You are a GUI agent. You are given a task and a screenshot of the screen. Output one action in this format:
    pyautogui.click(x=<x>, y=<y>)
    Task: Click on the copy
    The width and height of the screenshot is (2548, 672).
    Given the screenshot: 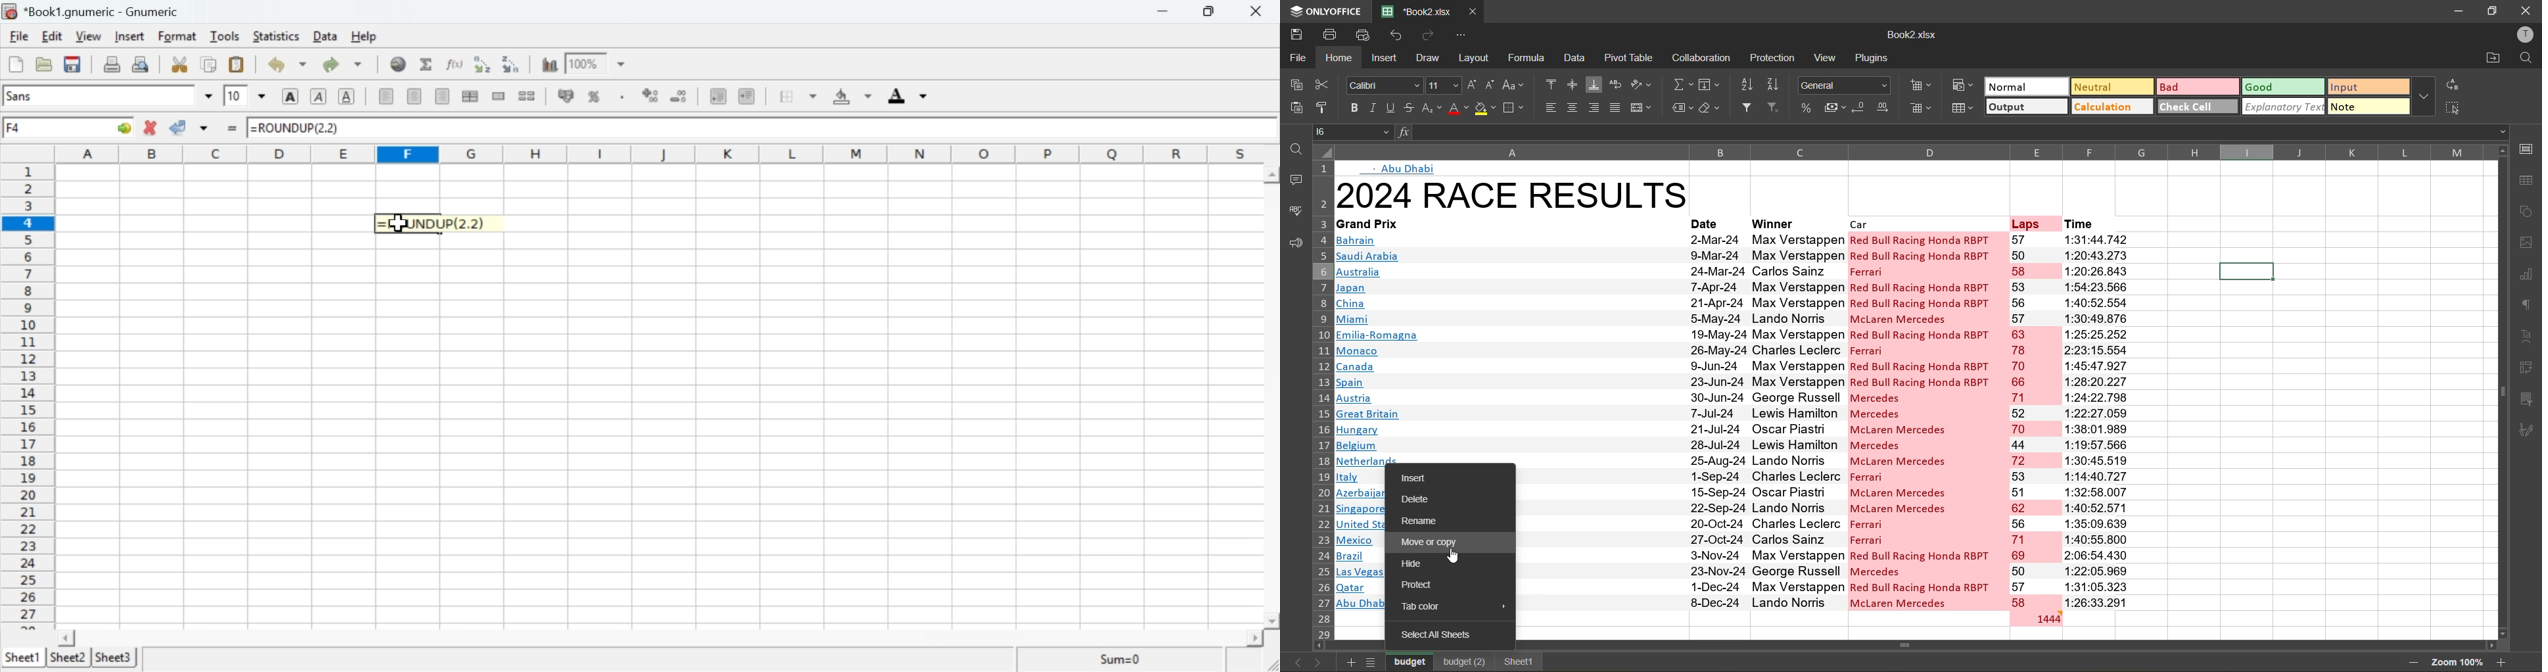 What is the action you would take?
    pyautogui.click(x=1297, y=85)
    